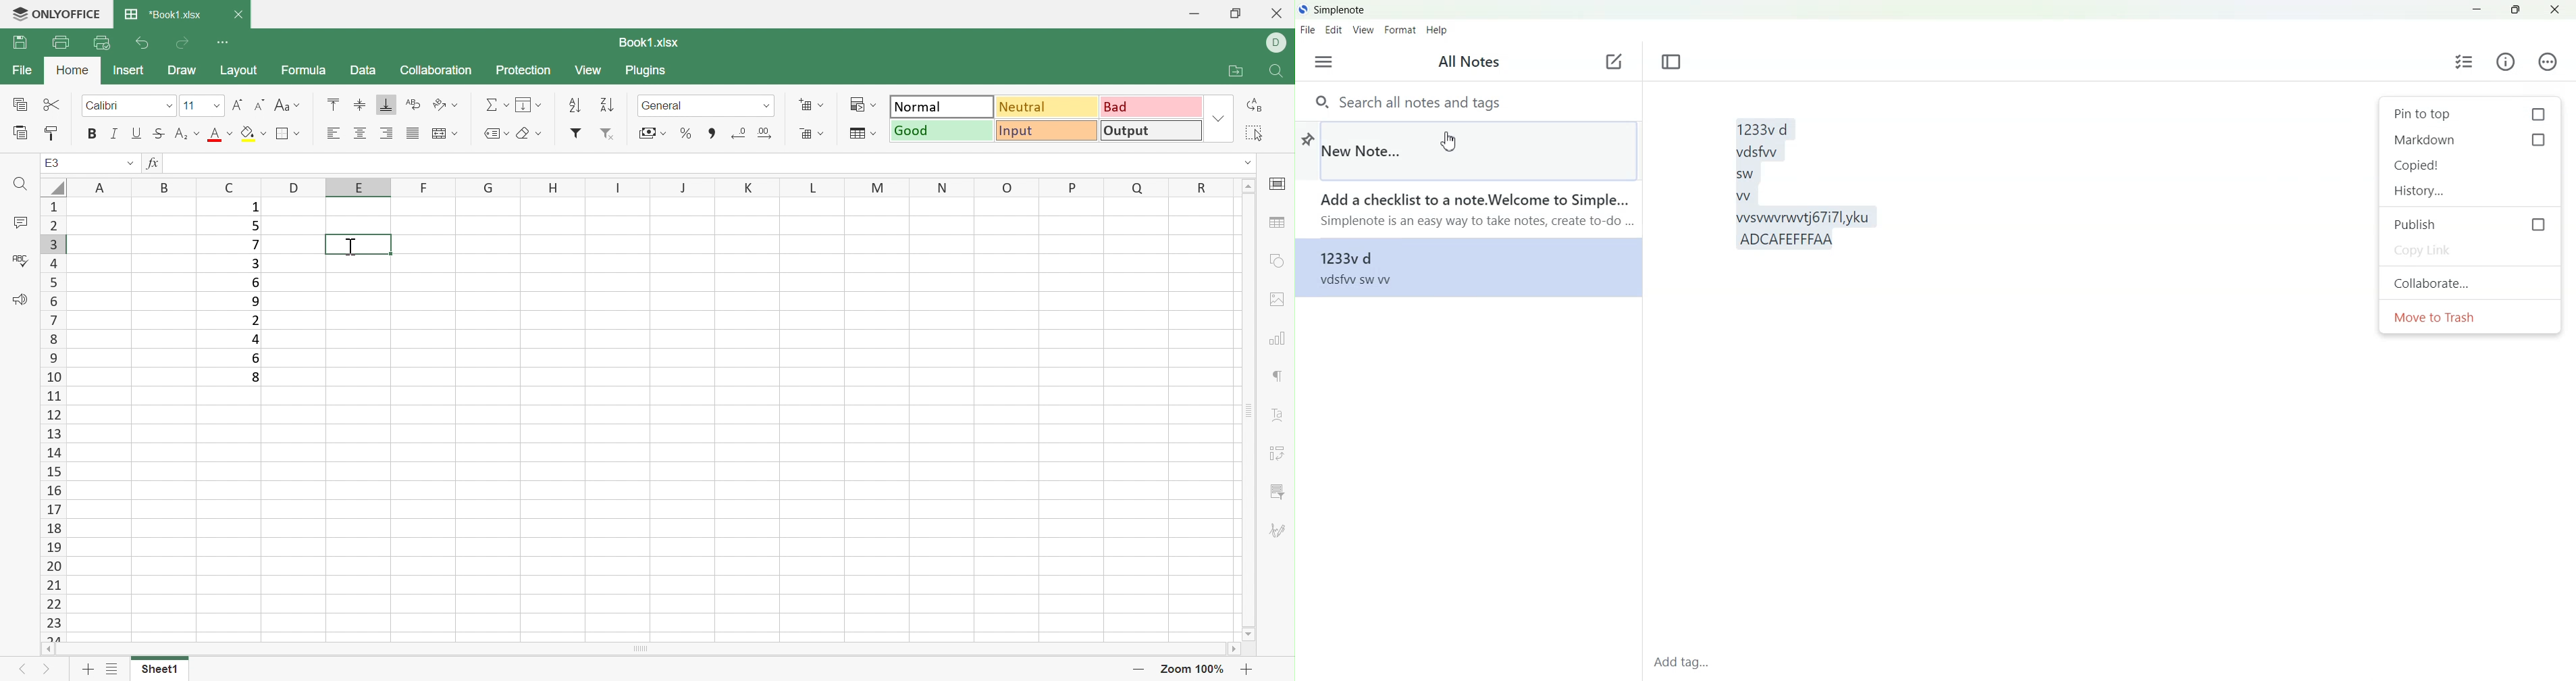 This screenshot has width=2576, height=700. Describe the element at coordinates (654, 134) in the screenshot. I see `Accounting style` at that location.